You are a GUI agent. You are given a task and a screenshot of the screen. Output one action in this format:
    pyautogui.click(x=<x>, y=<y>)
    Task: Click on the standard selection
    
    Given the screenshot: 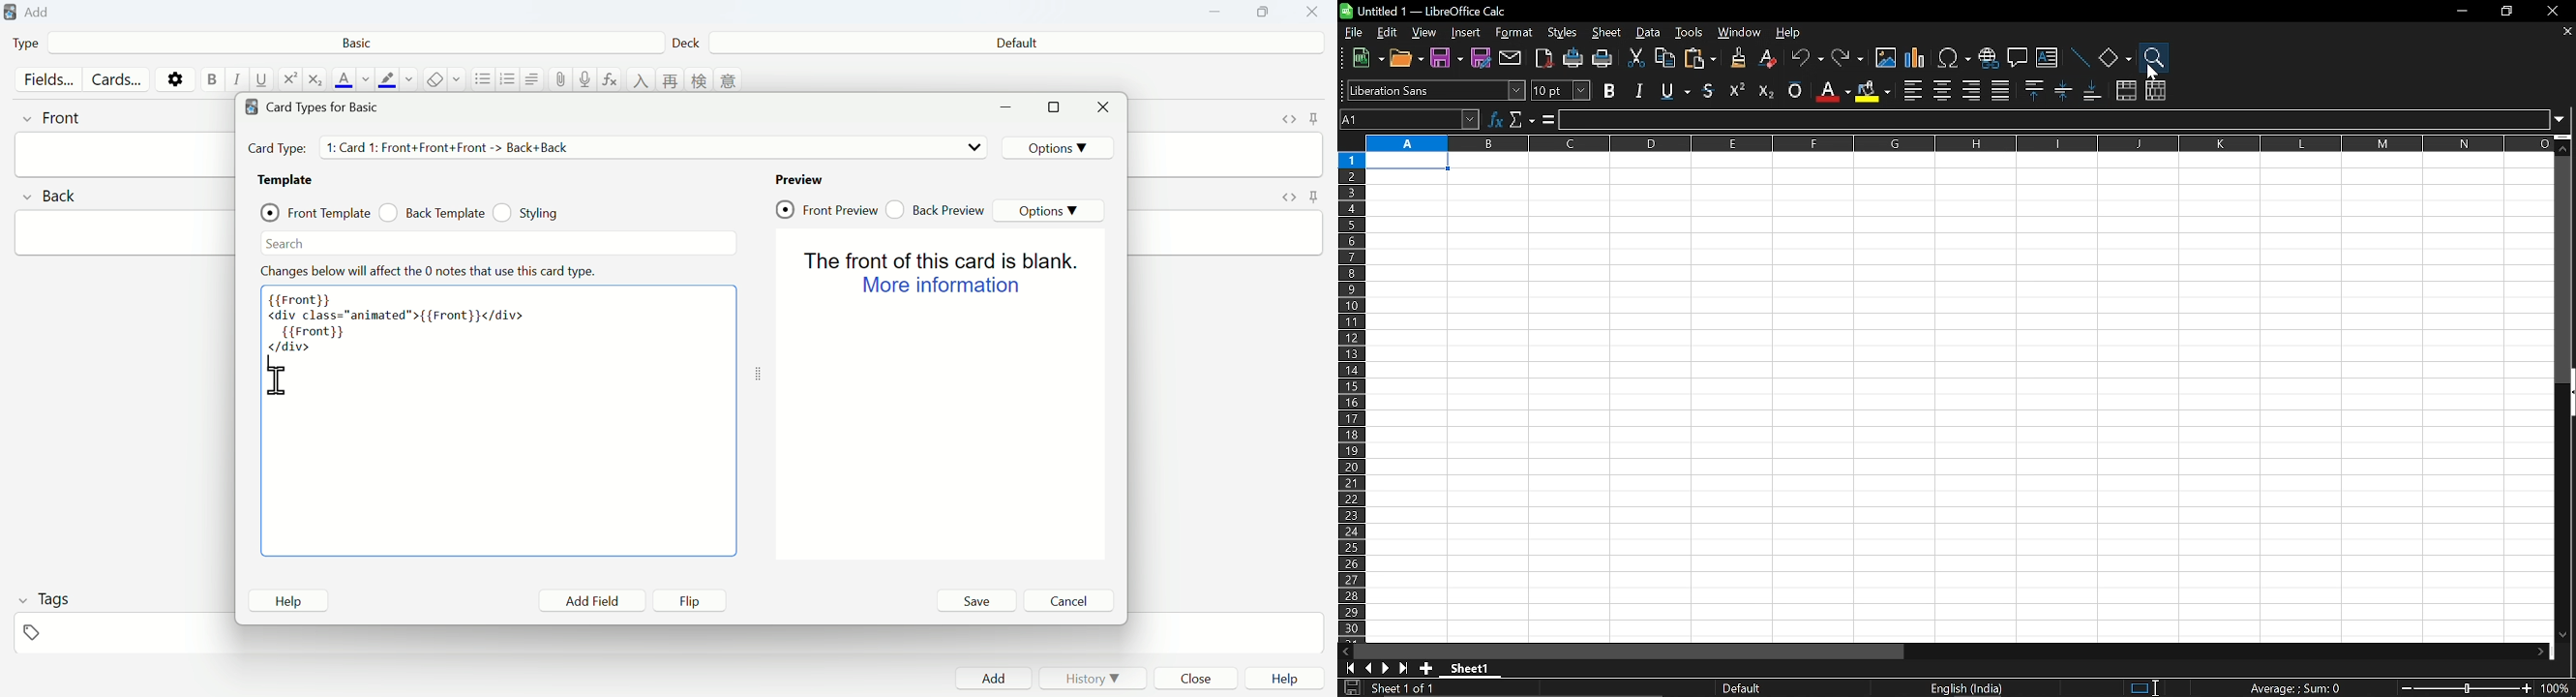 What is the action you would take?
    pyautogui.click(x=2144, y=687)
    